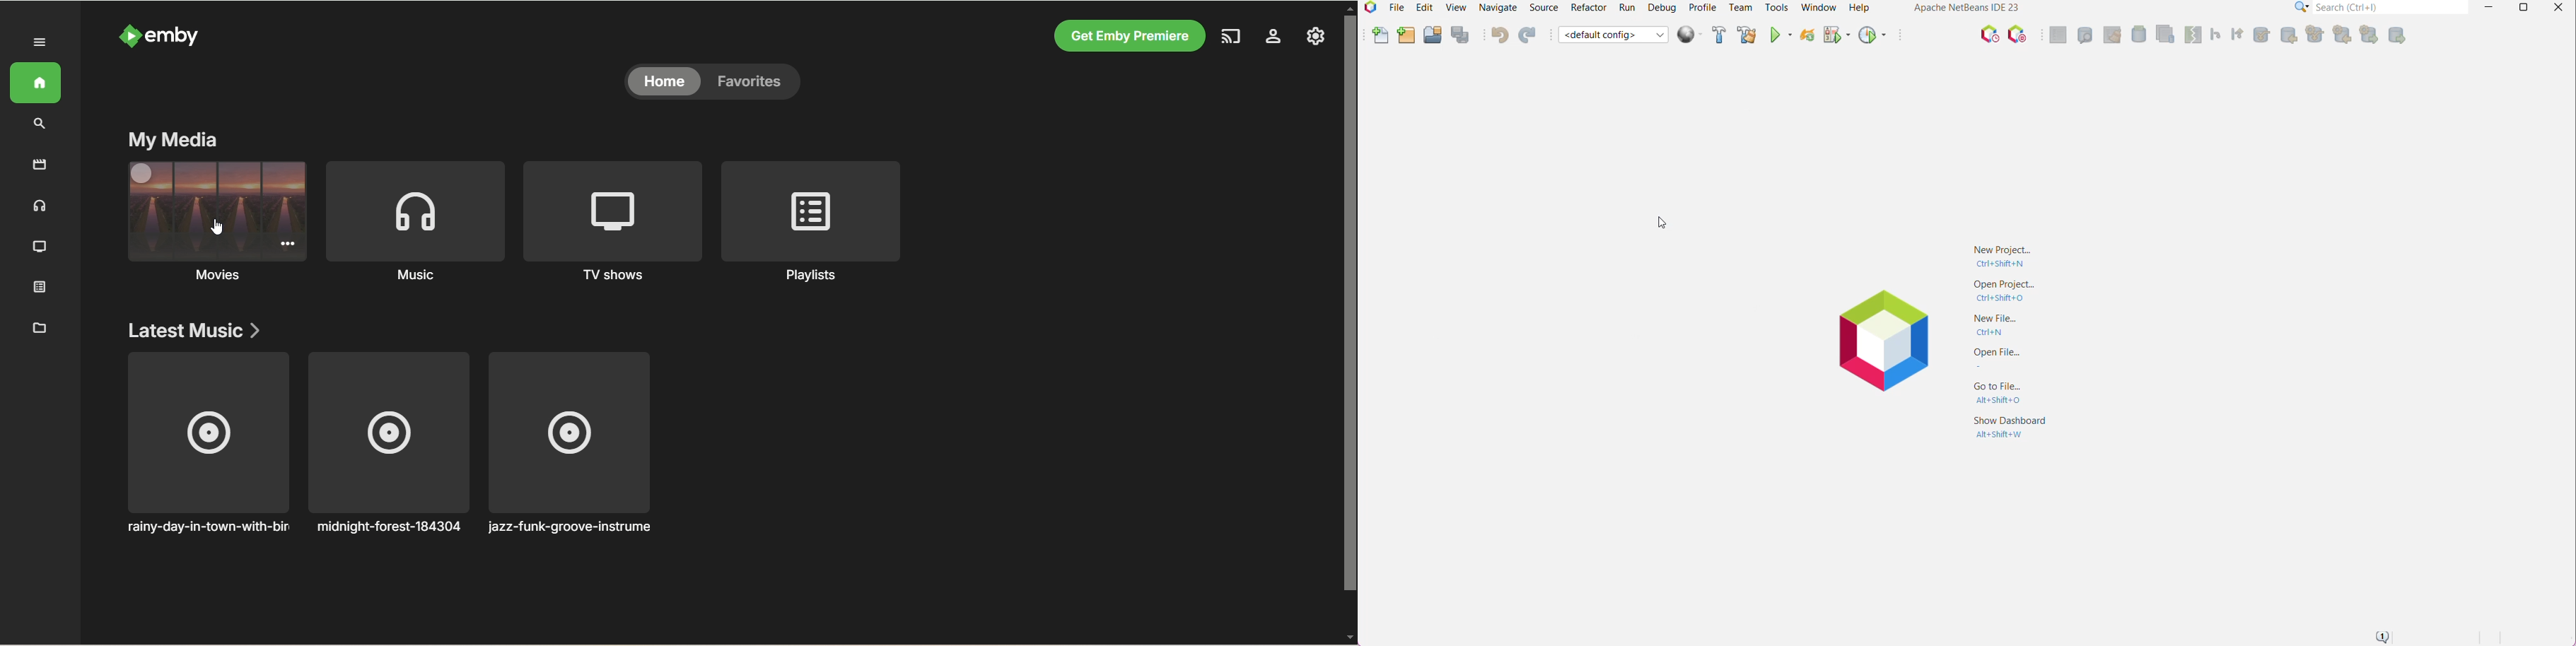 The image size is (2576, 672). What do you see at coordinates (2522, 8) in the screenshot?
I see `Restore Down` at bounding box center [2522, 8].